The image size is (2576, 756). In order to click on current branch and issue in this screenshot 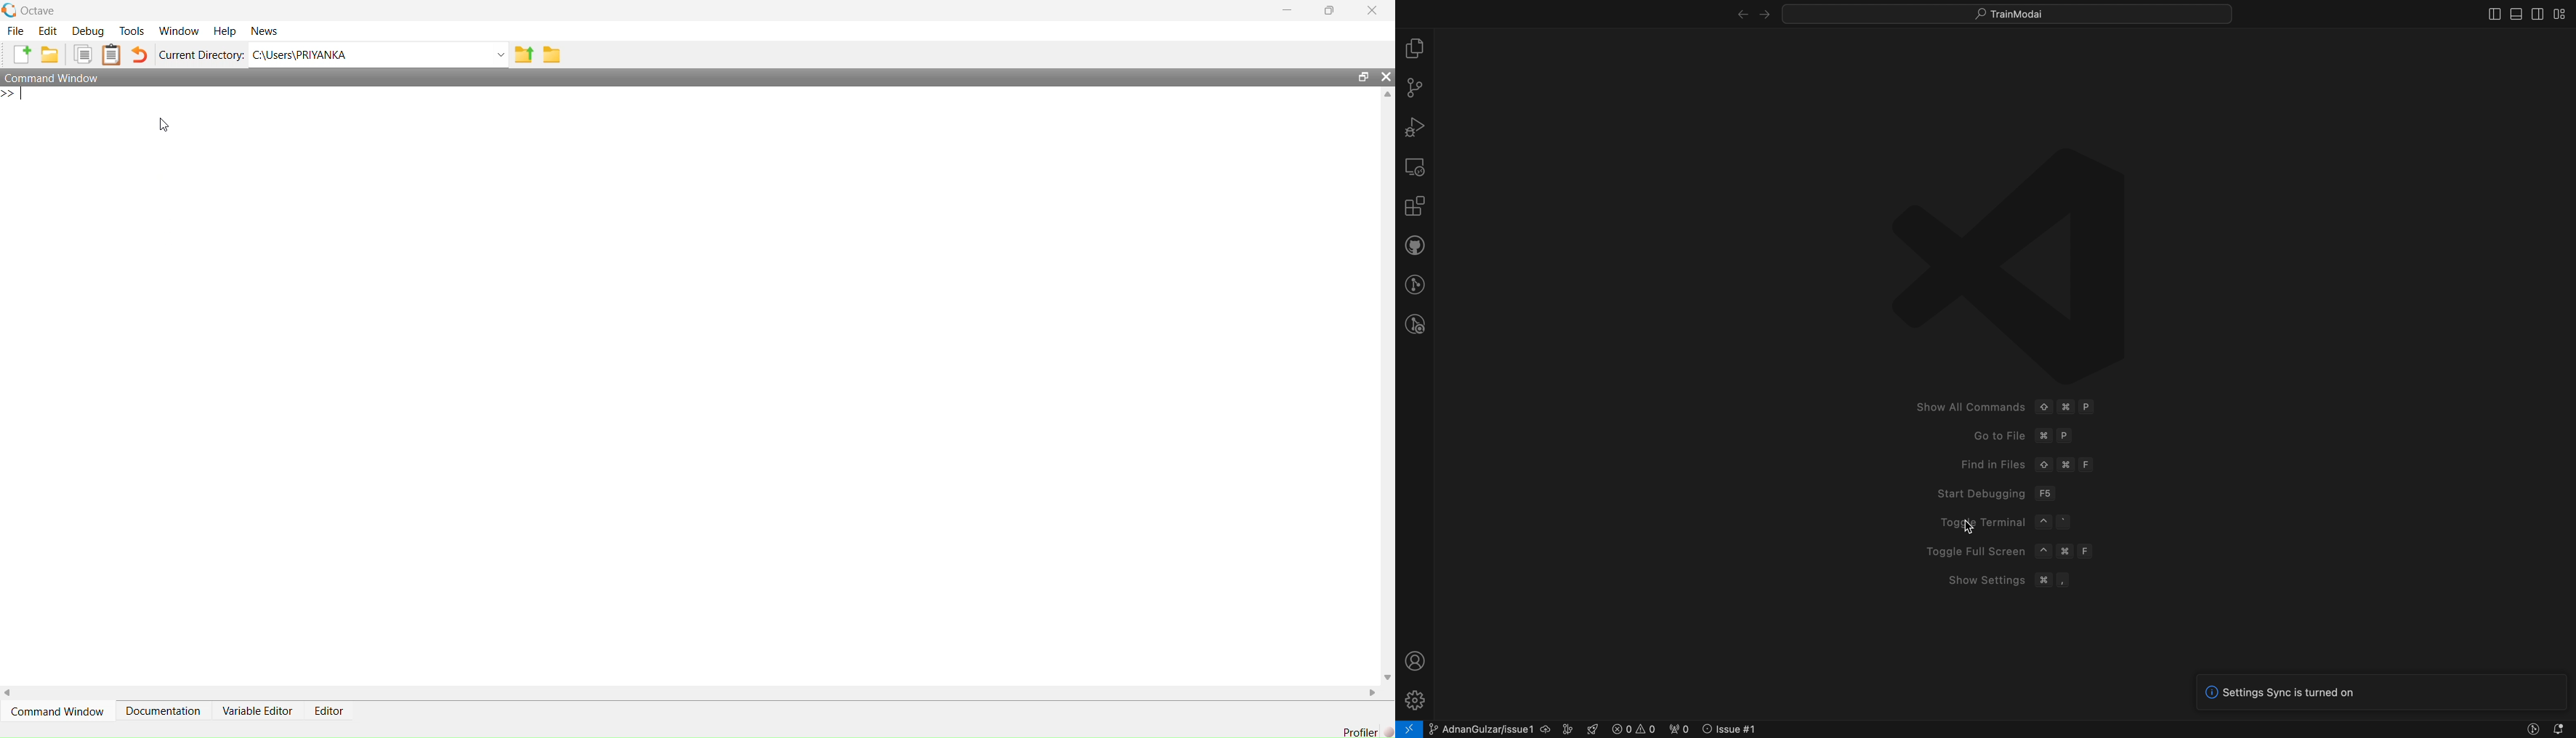, I will do `click(1502, 728)`.